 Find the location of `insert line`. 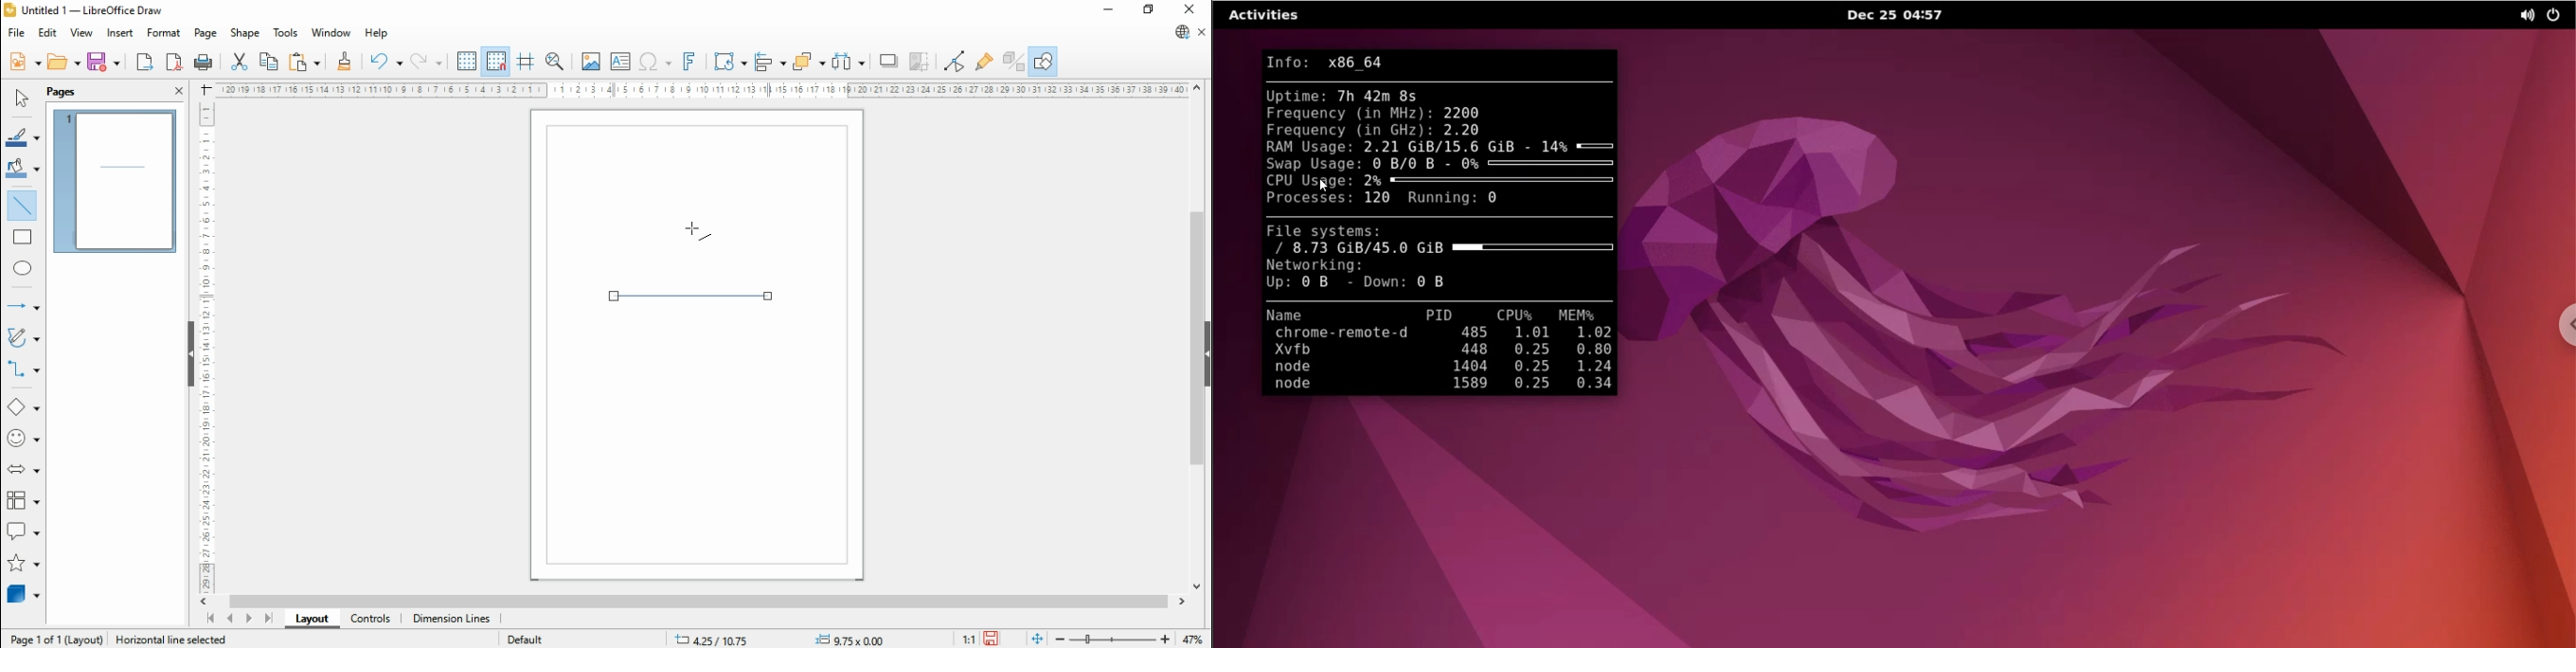

insert line is located at coordinates (23, 204).